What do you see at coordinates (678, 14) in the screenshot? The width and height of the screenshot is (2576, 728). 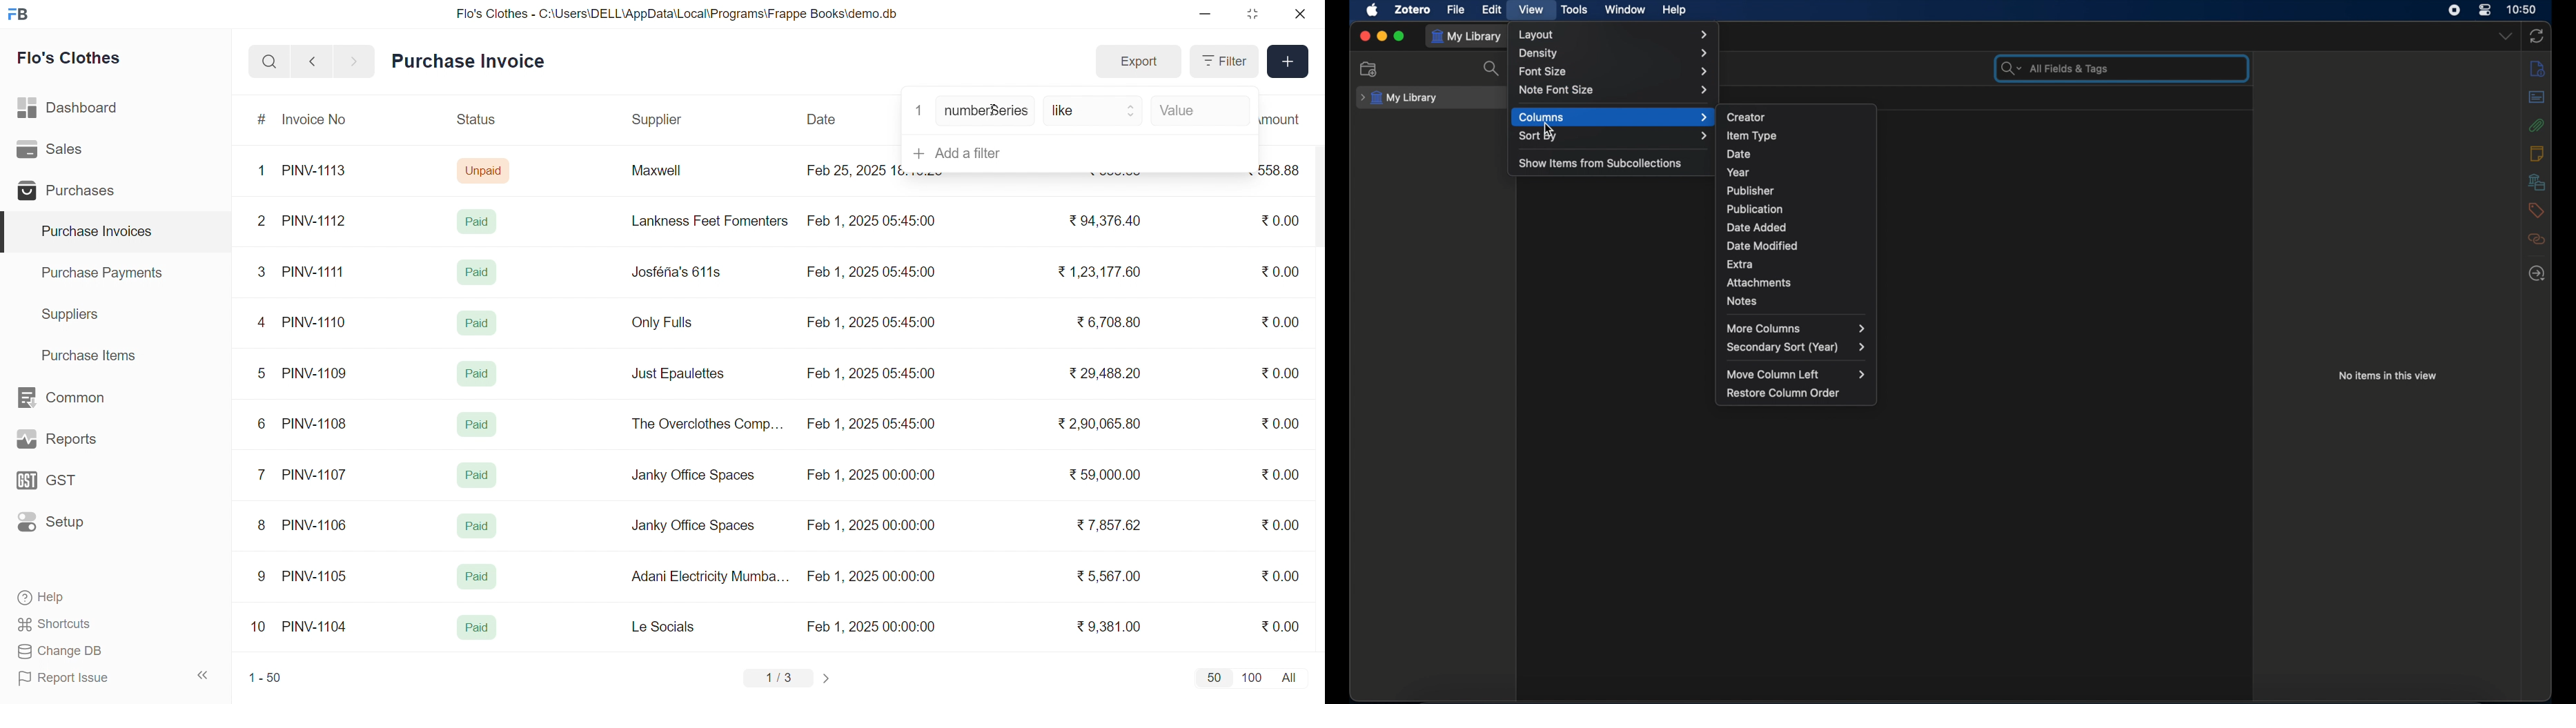 I see `Flo's Clothes - C:\Users\DELL\AppData\Local\Programs\Frappe Books\demo.db` at bounding box center [678, 14].